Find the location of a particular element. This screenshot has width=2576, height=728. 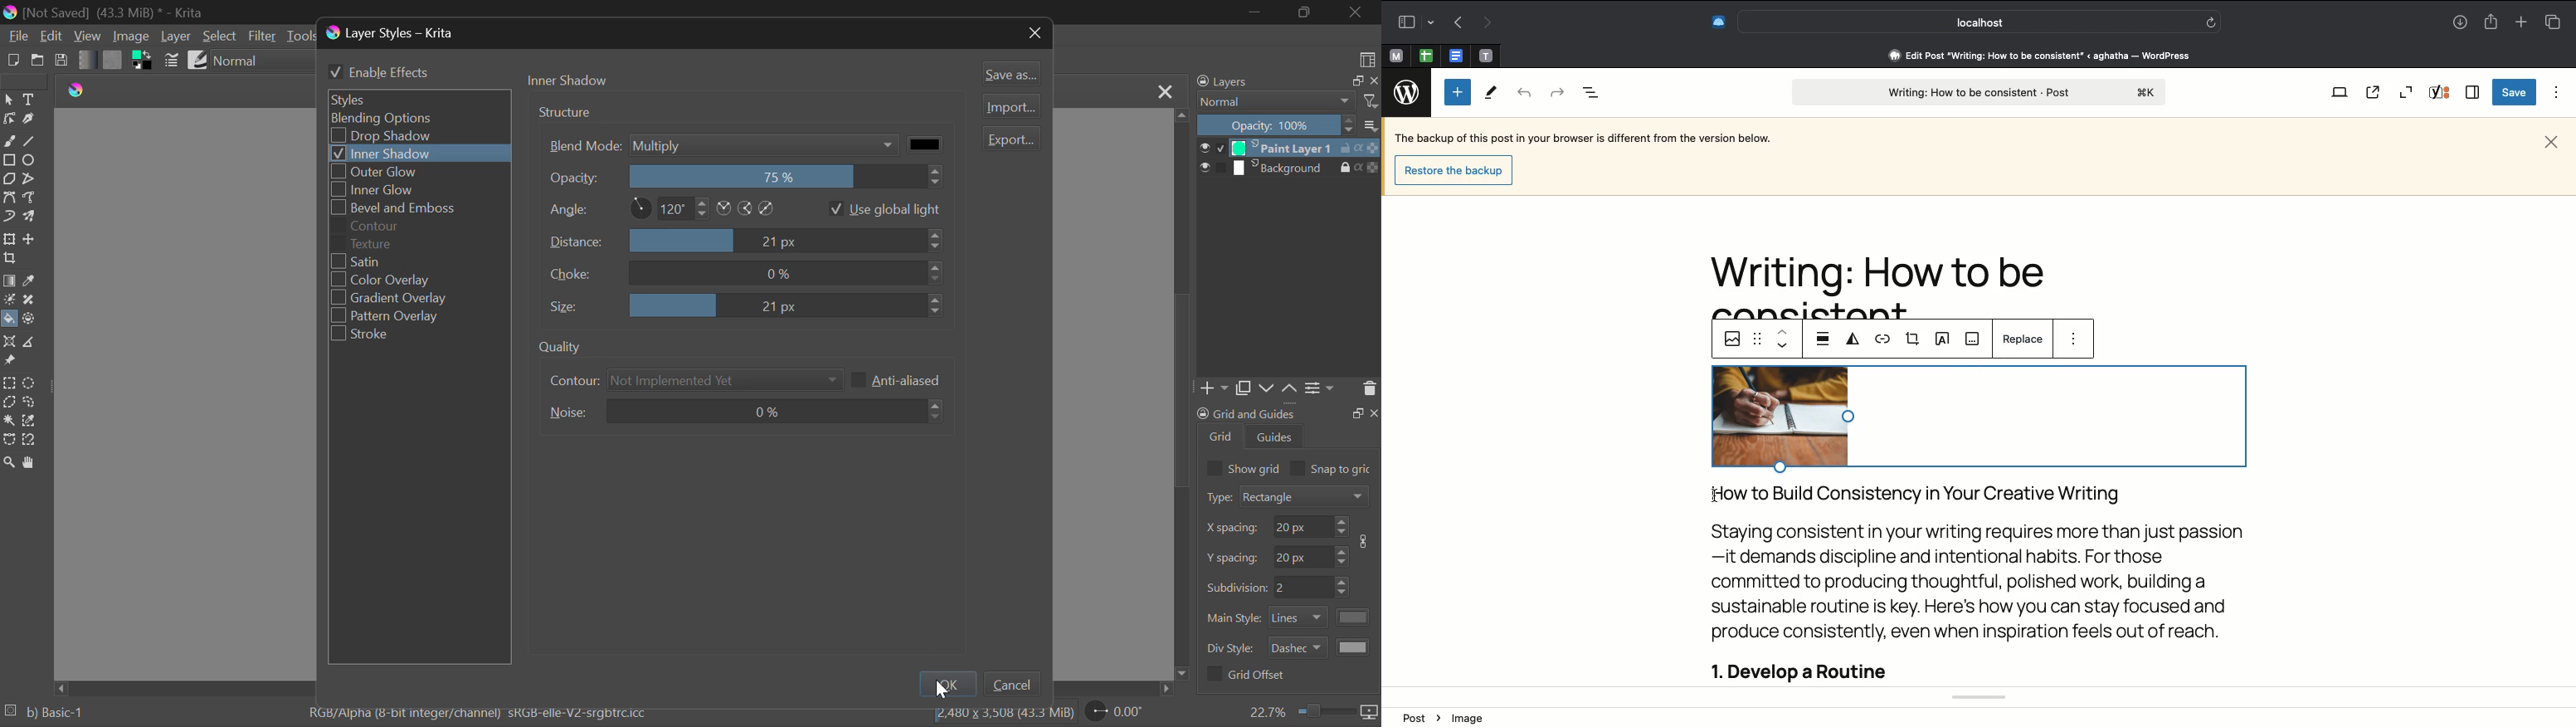

Contour is located at coordinates (415, 226).